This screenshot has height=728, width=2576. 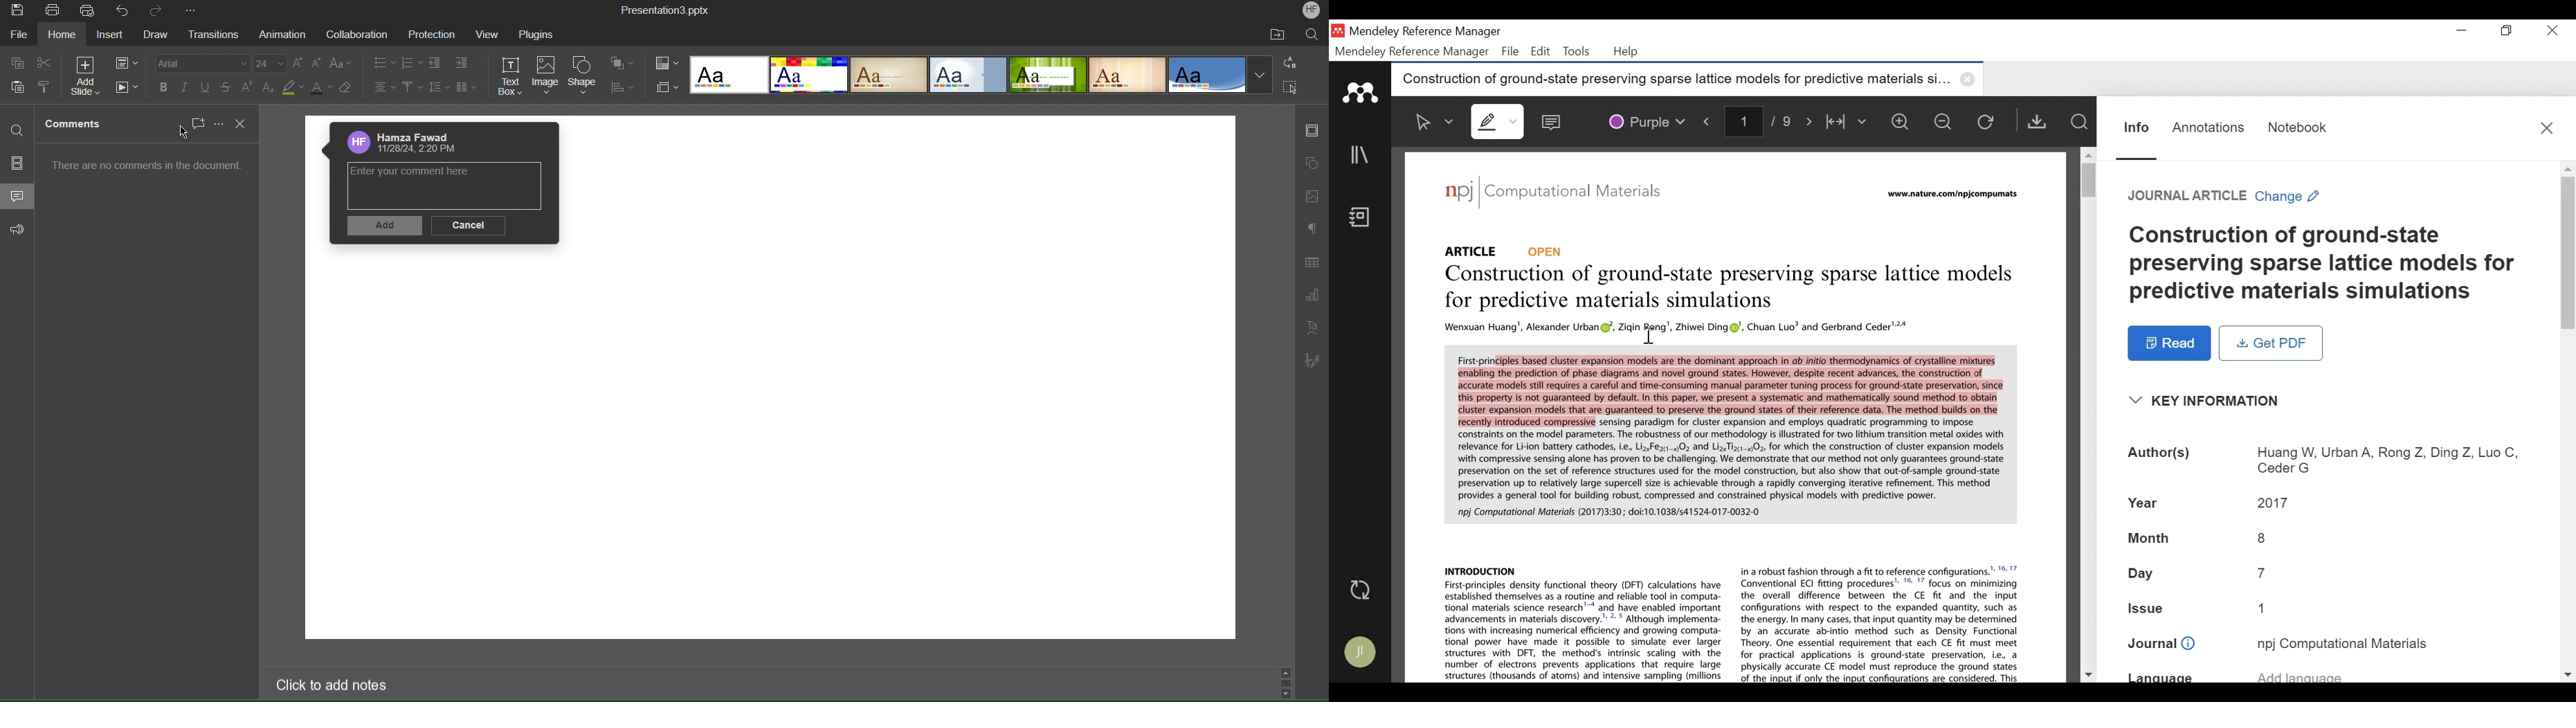 I want to click on Mendeley Desktop Icon, so click(x=1338, y=30).